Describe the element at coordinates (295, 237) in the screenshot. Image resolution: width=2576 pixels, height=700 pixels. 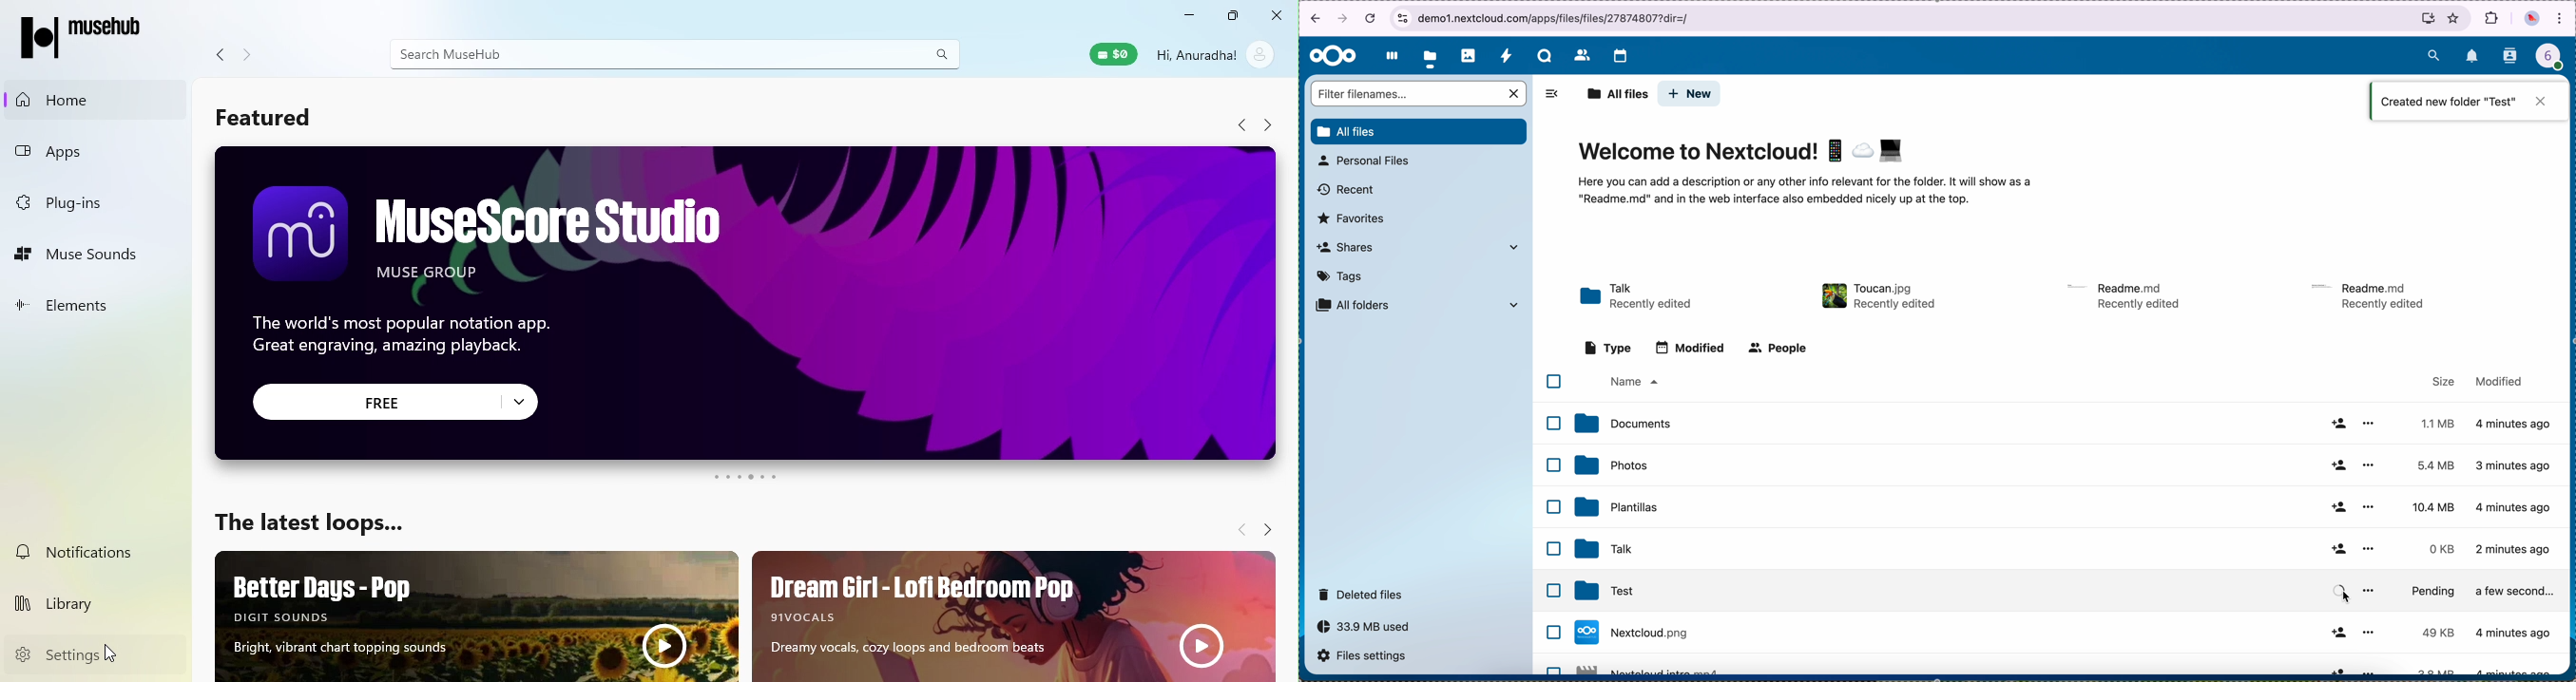
I see `logo` at that location.